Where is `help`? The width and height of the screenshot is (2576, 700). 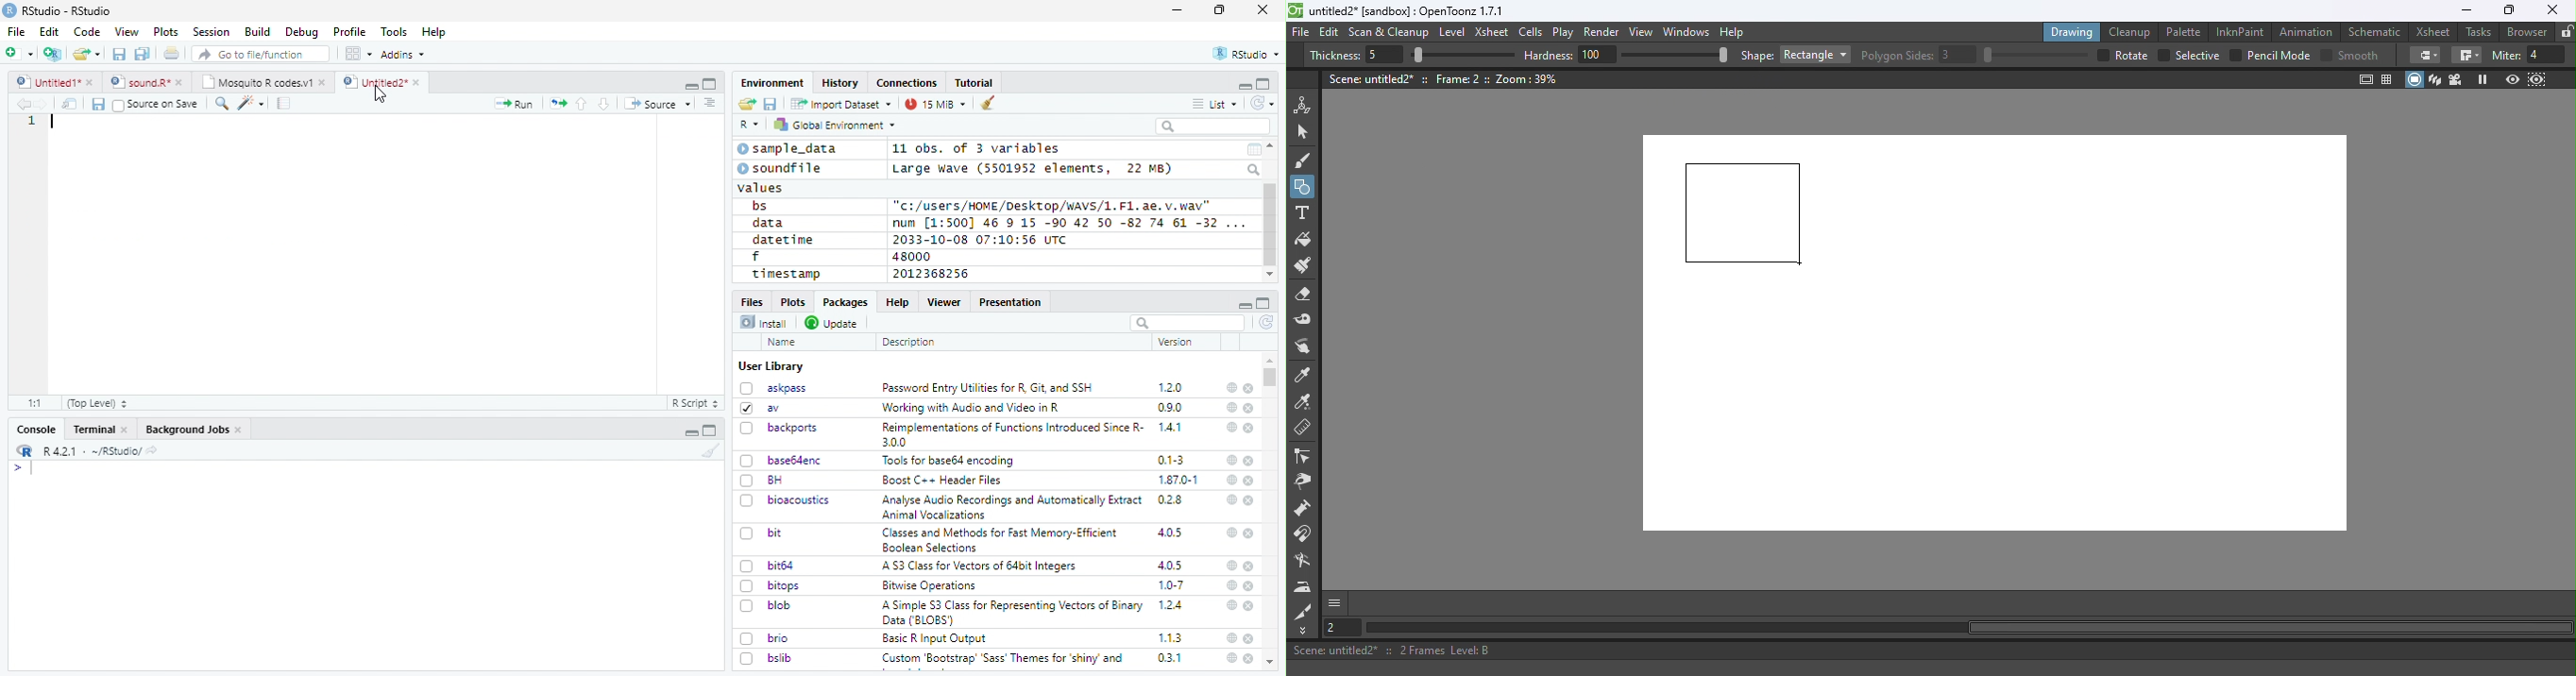 help is located at coordinates (1232, 637).